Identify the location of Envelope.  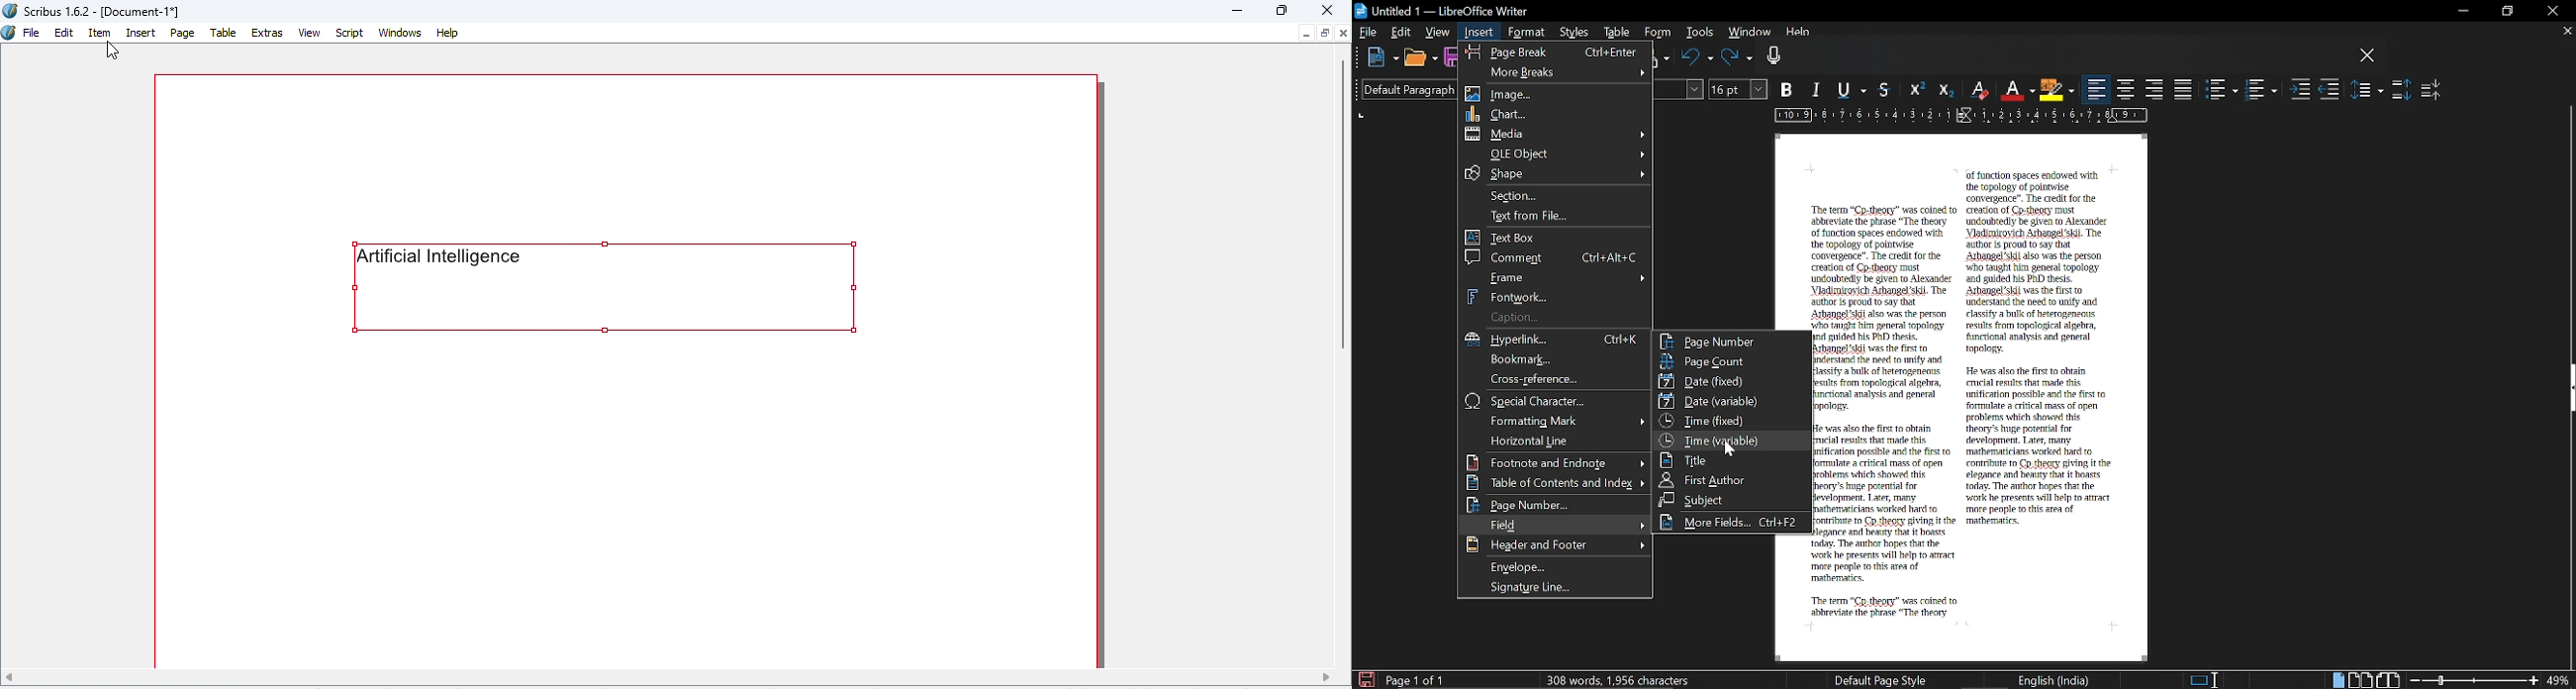
(1558, 567).